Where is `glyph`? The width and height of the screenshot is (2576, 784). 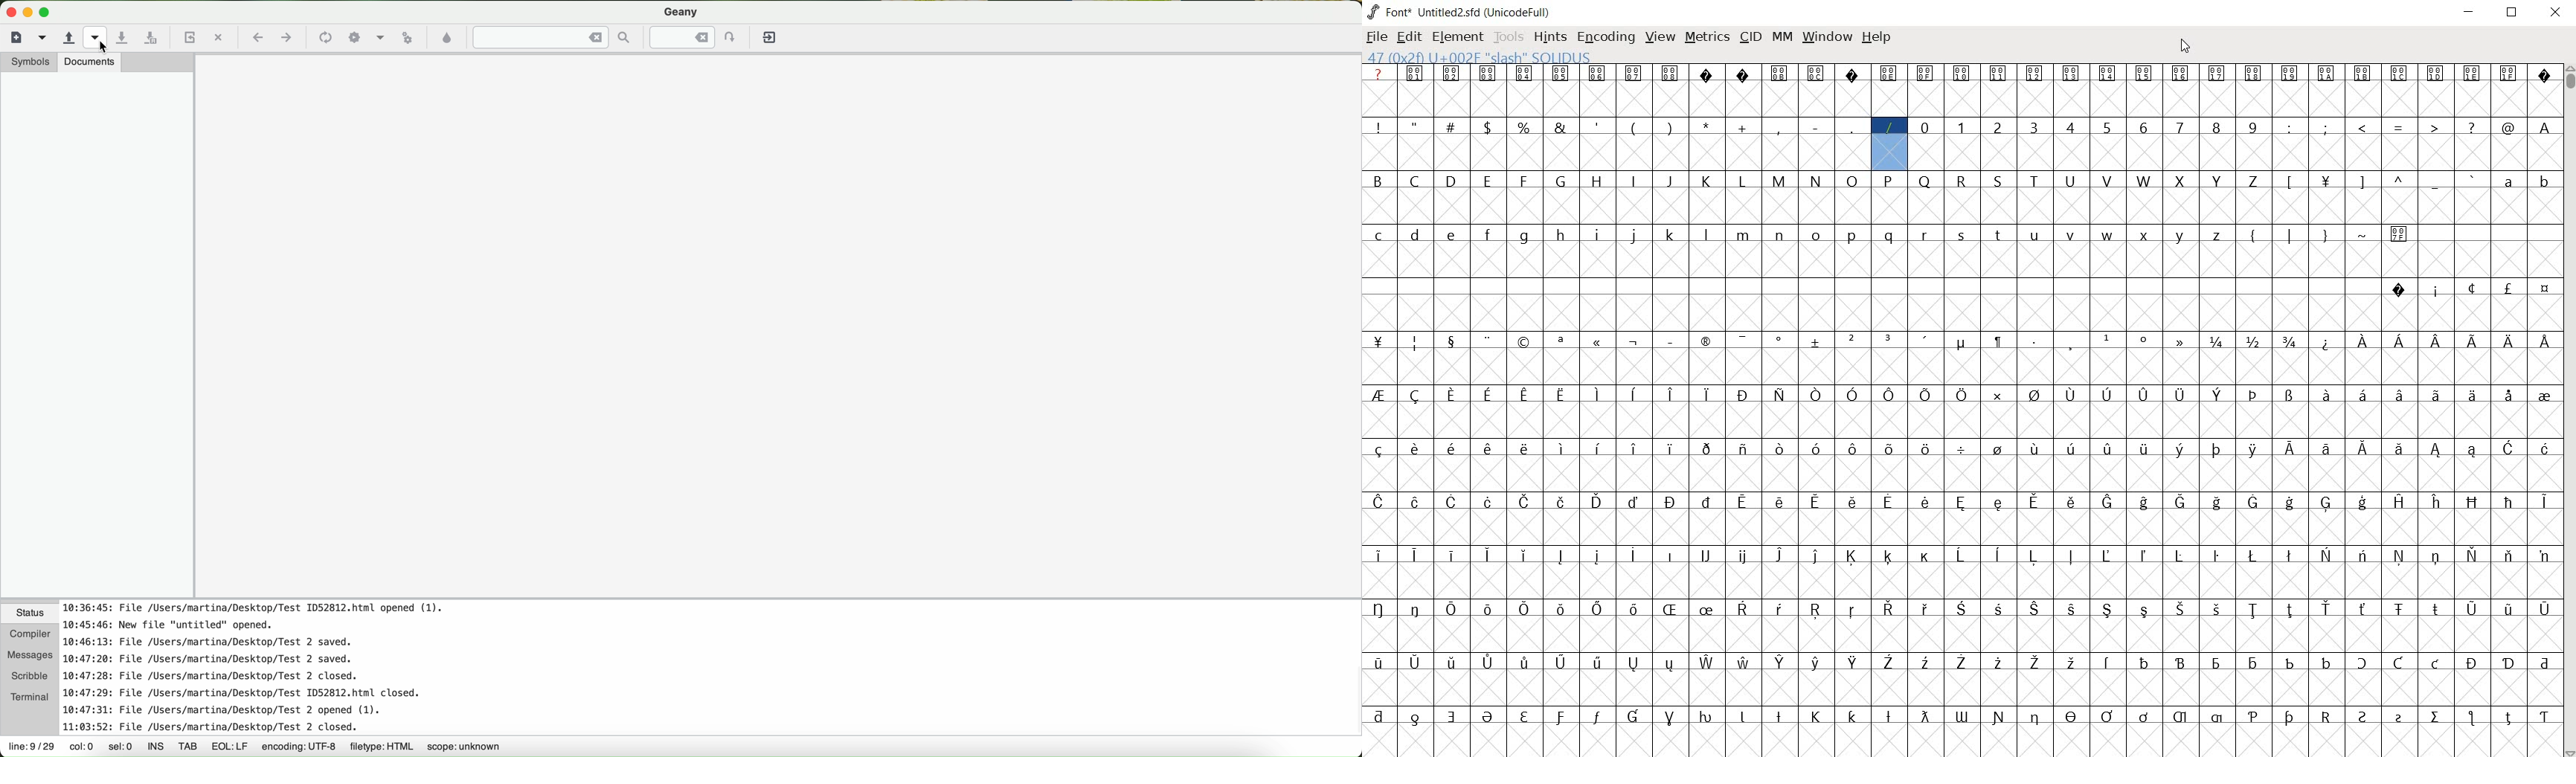 glyph is located at coordinates (2290, 128).